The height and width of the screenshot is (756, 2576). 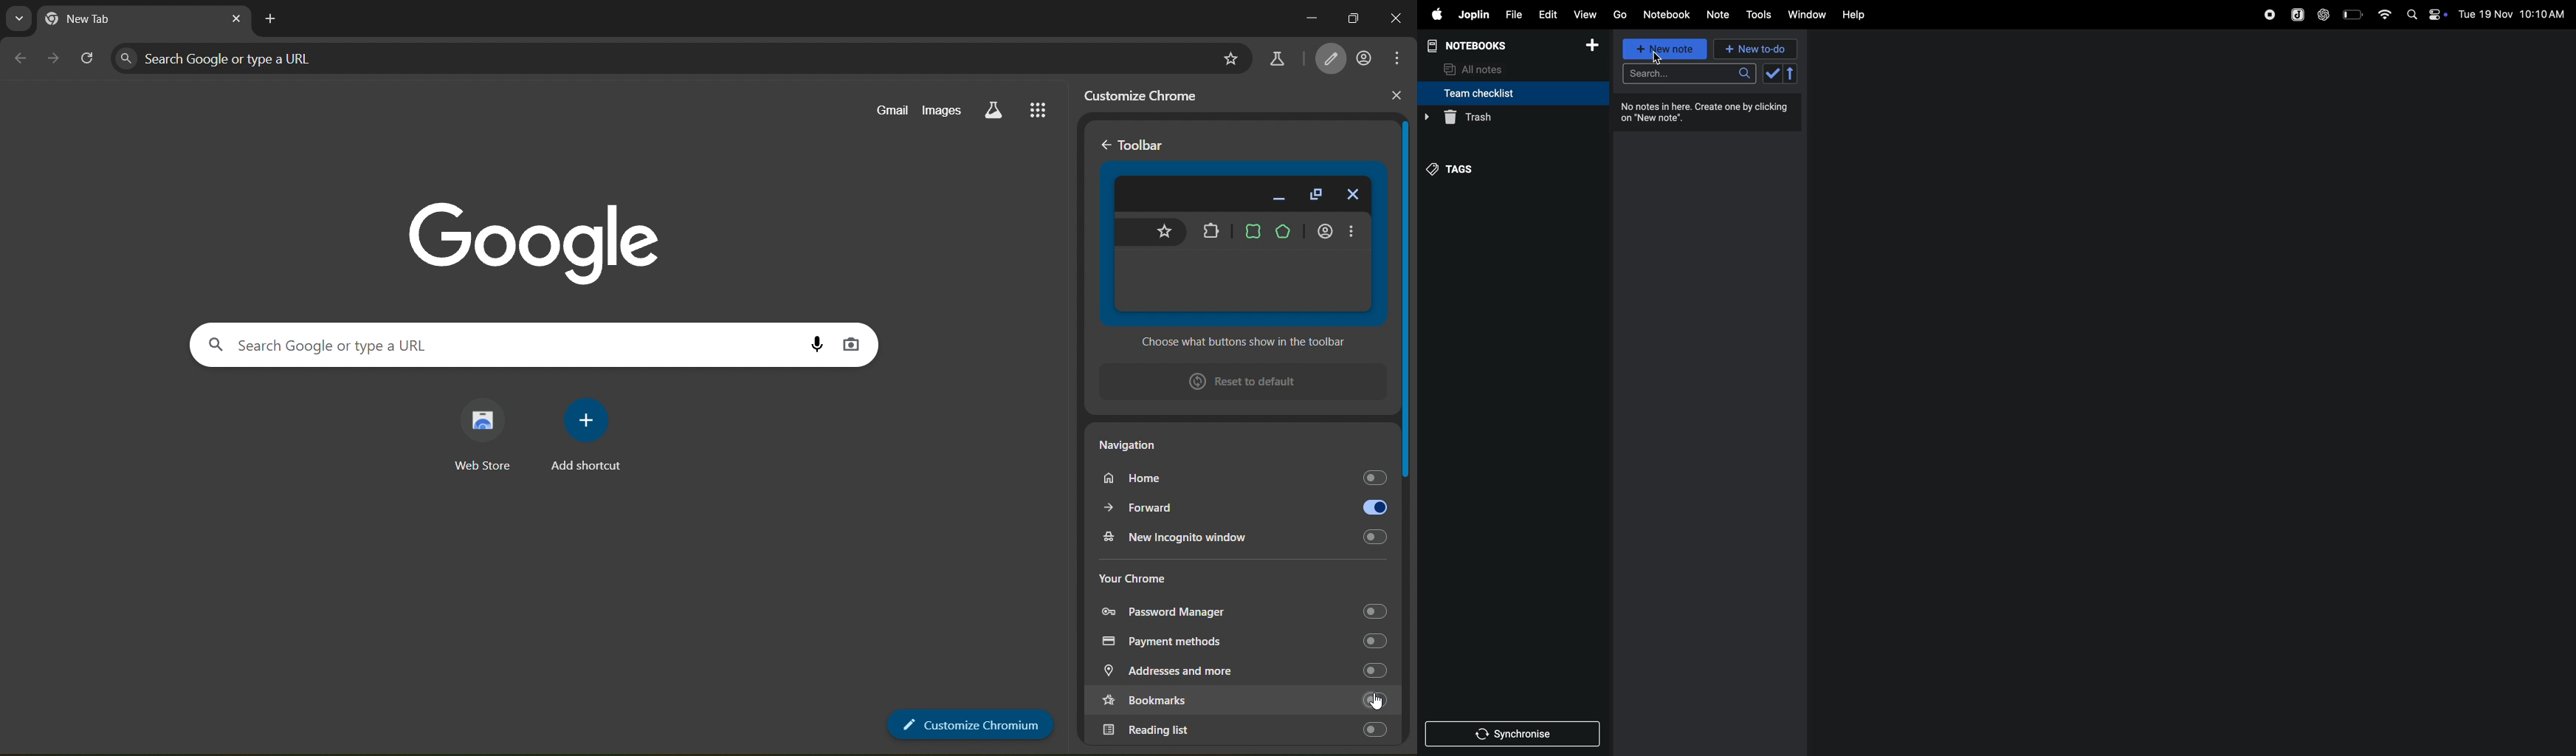 I want to click on search , so click(x=1688, y=75).